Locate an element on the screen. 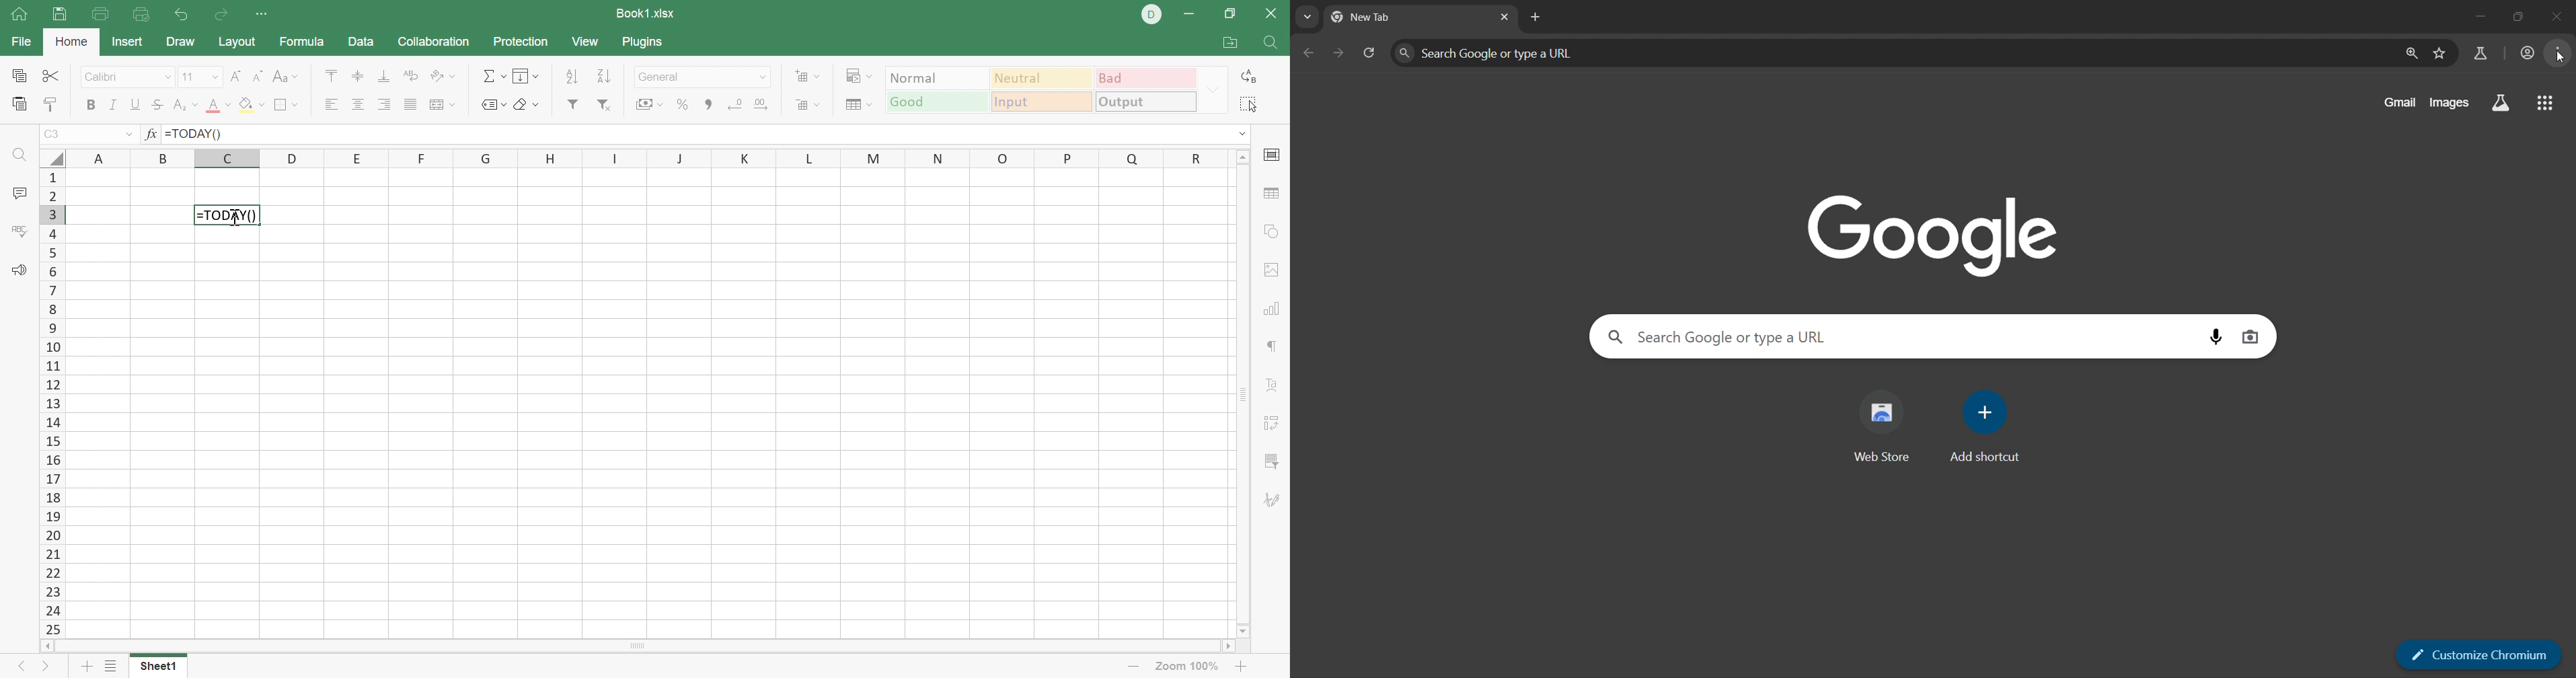 The width and height of the screenshot is (2576, 700). Conditional formatting is located at coordinates (862, 74).